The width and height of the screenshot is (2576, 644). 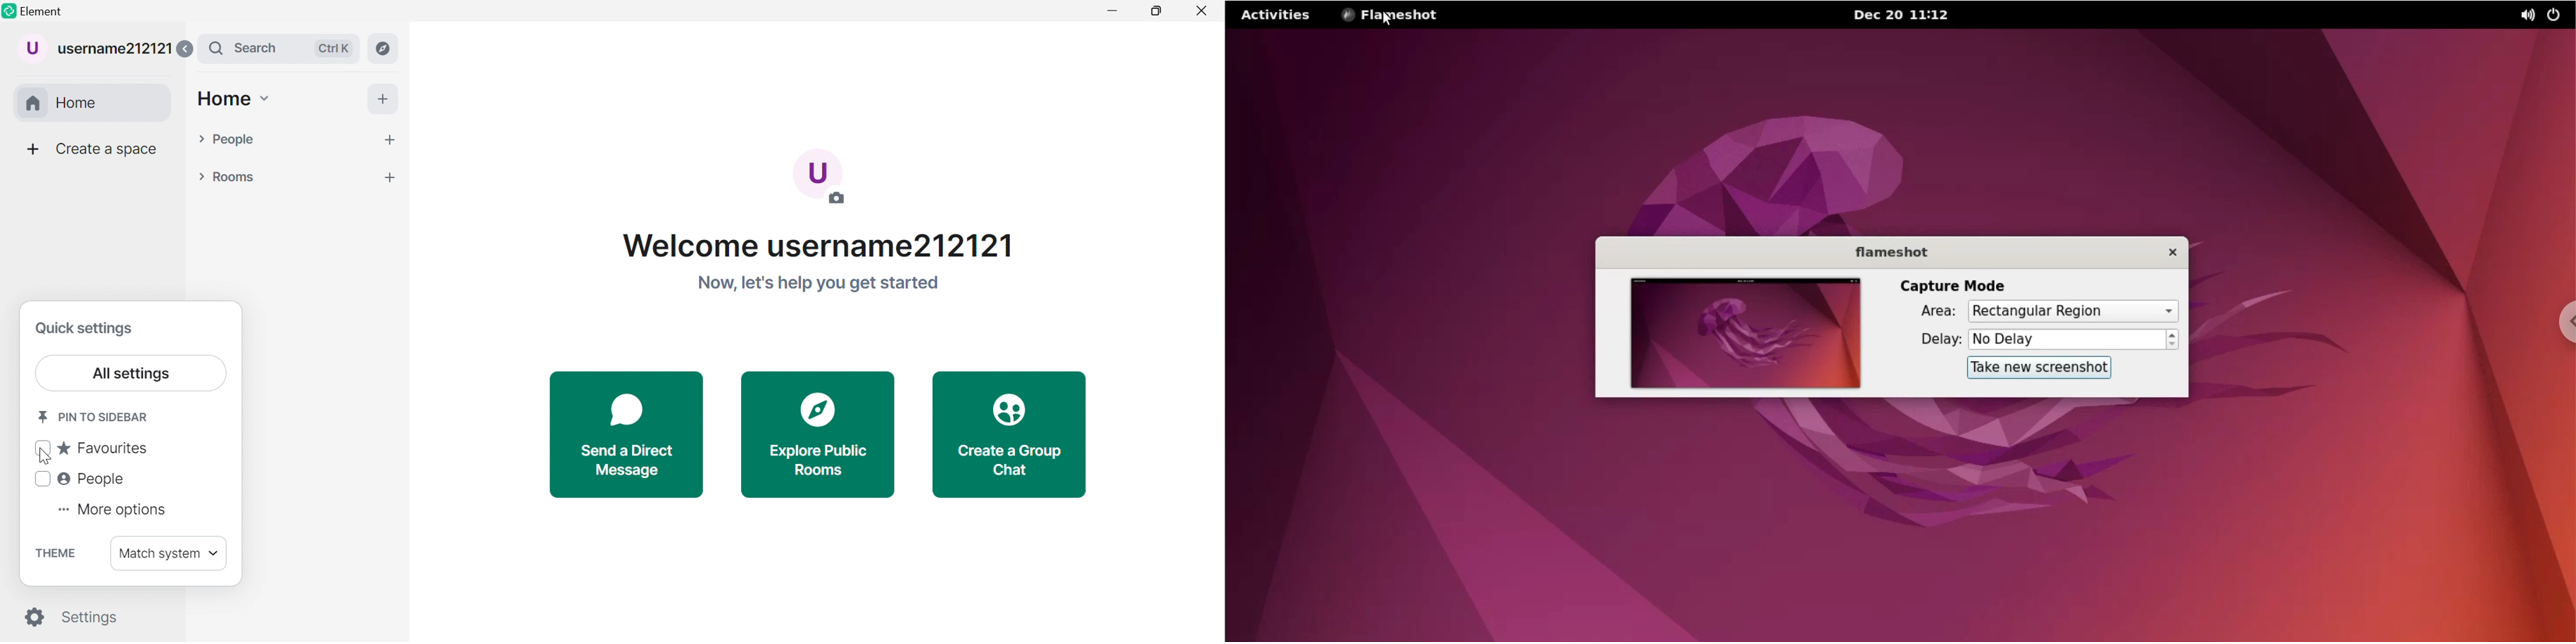 What do you see at coordinates (818, 246) in the screenshot?
I see `Welcome username212121` at bounding box center [818, 246].